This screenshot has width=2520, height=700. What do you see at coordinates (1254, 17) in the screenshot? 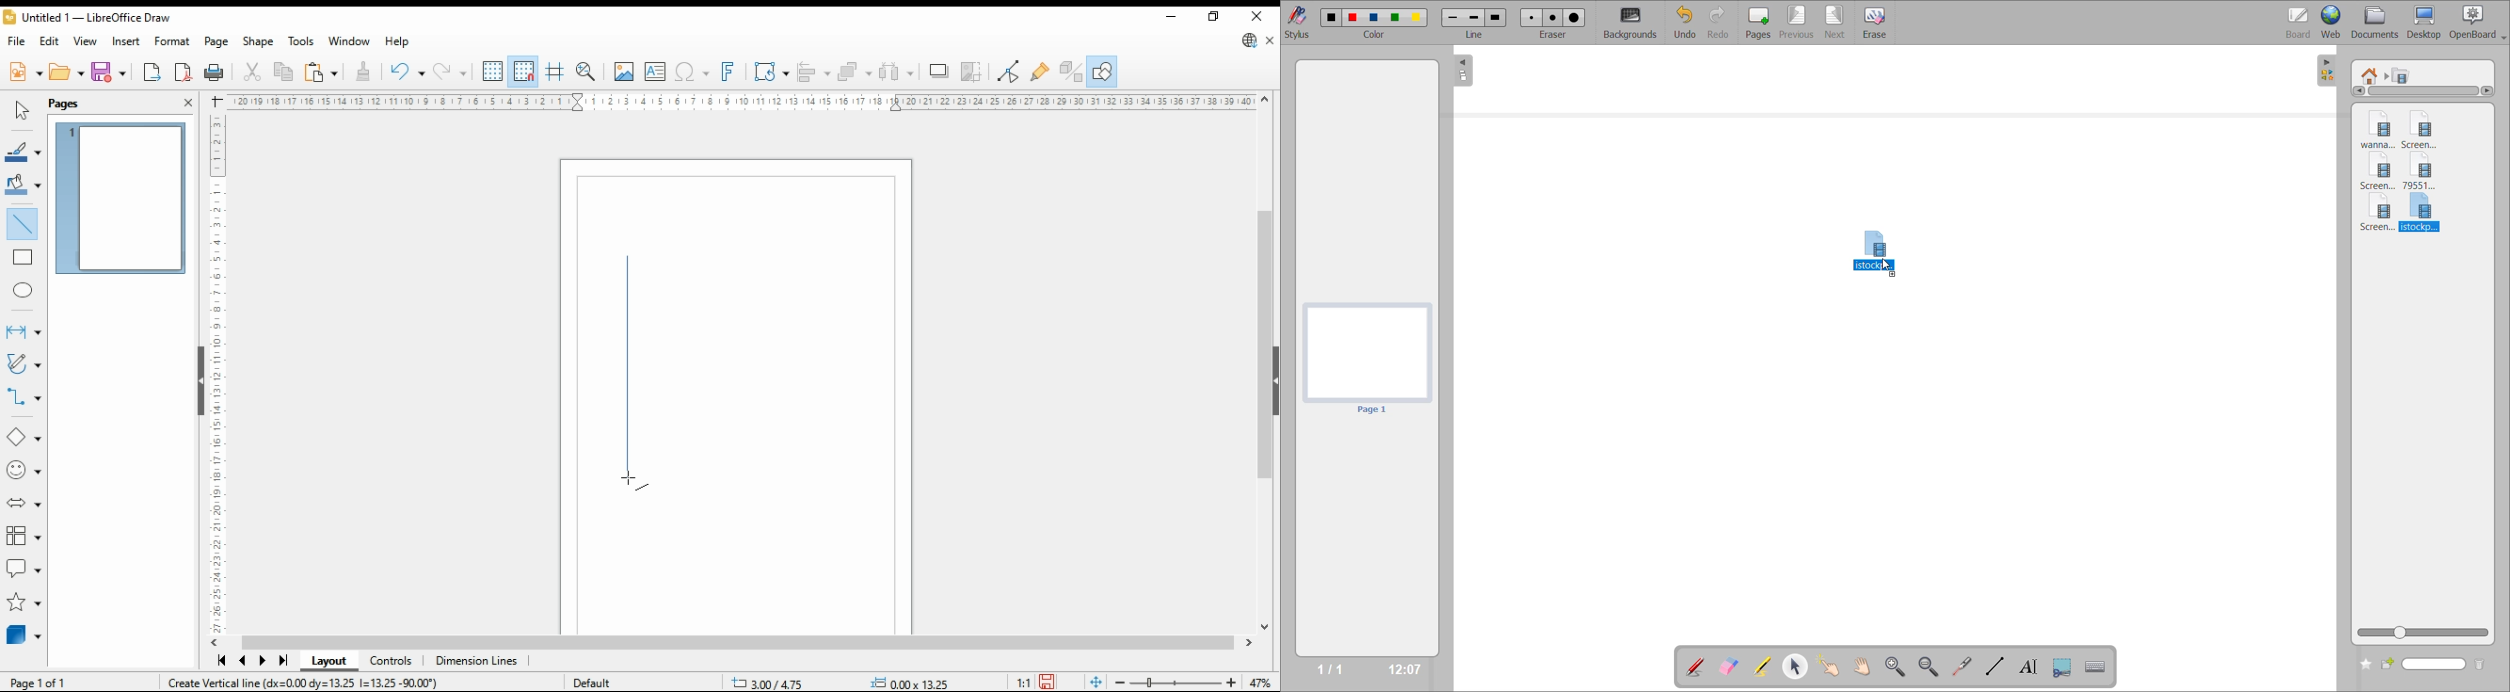
I see `close window` at bounding box center [1254, 17].